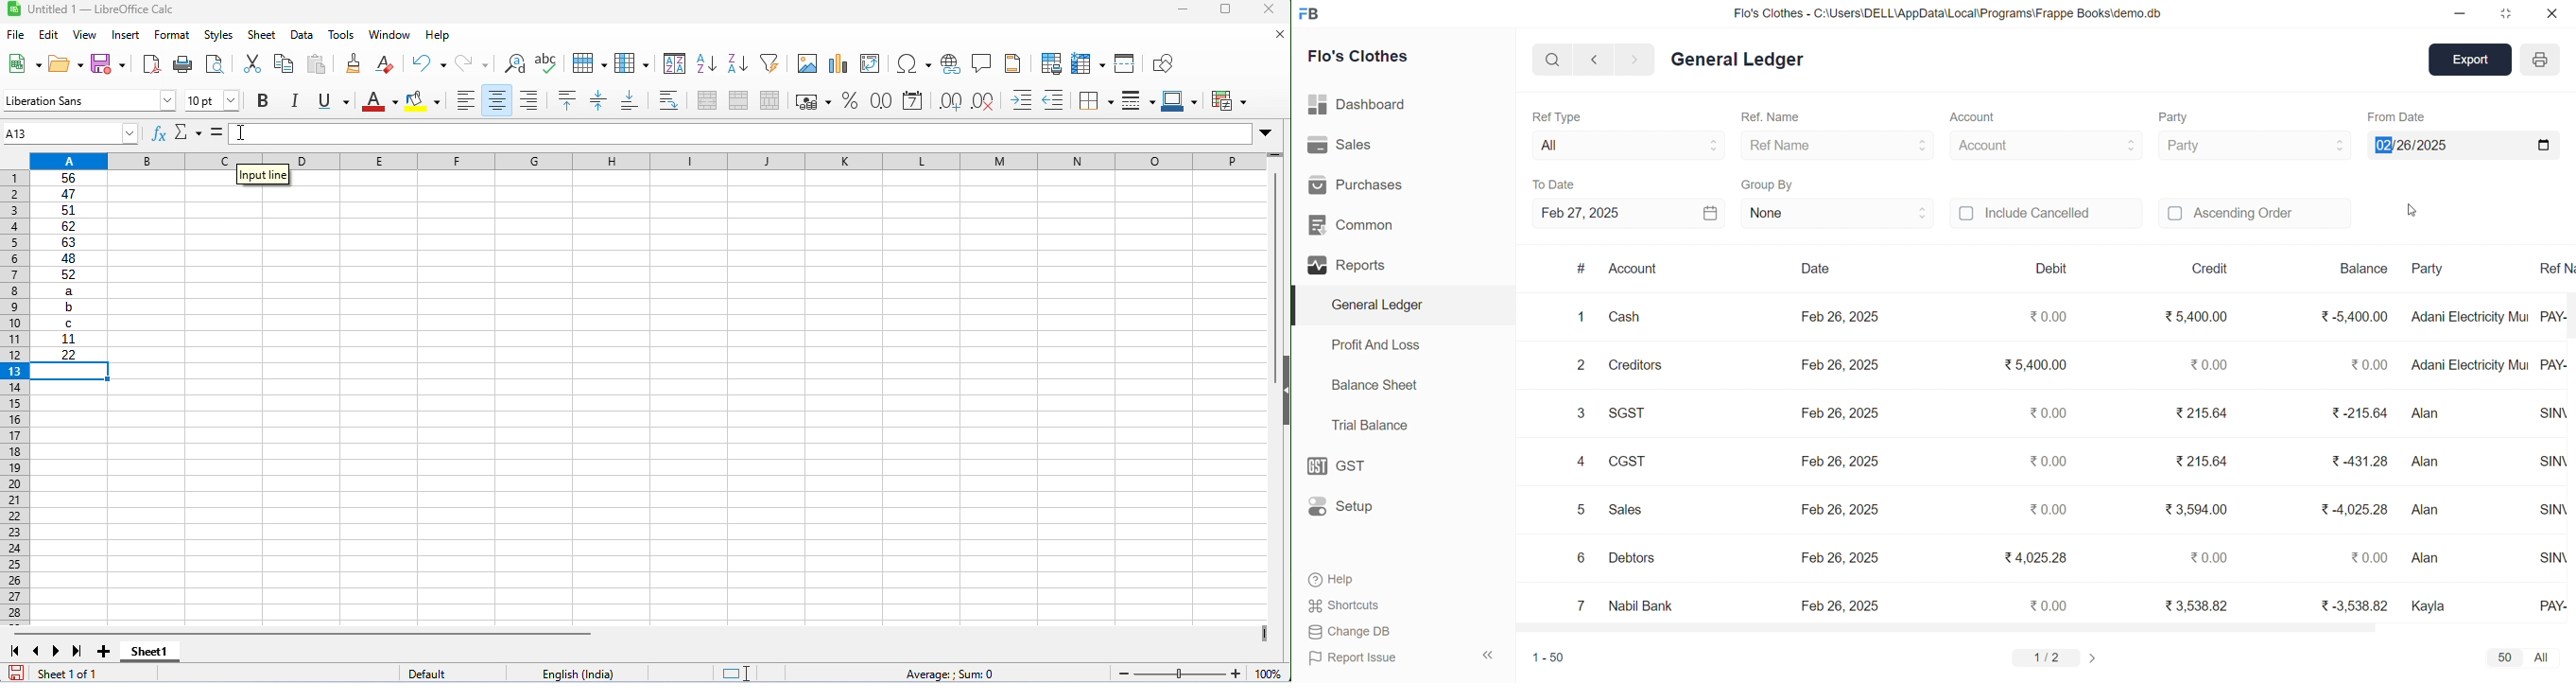 This screenshot has width=2576, height=700. I want to click on Setup, so click(1344, 507).